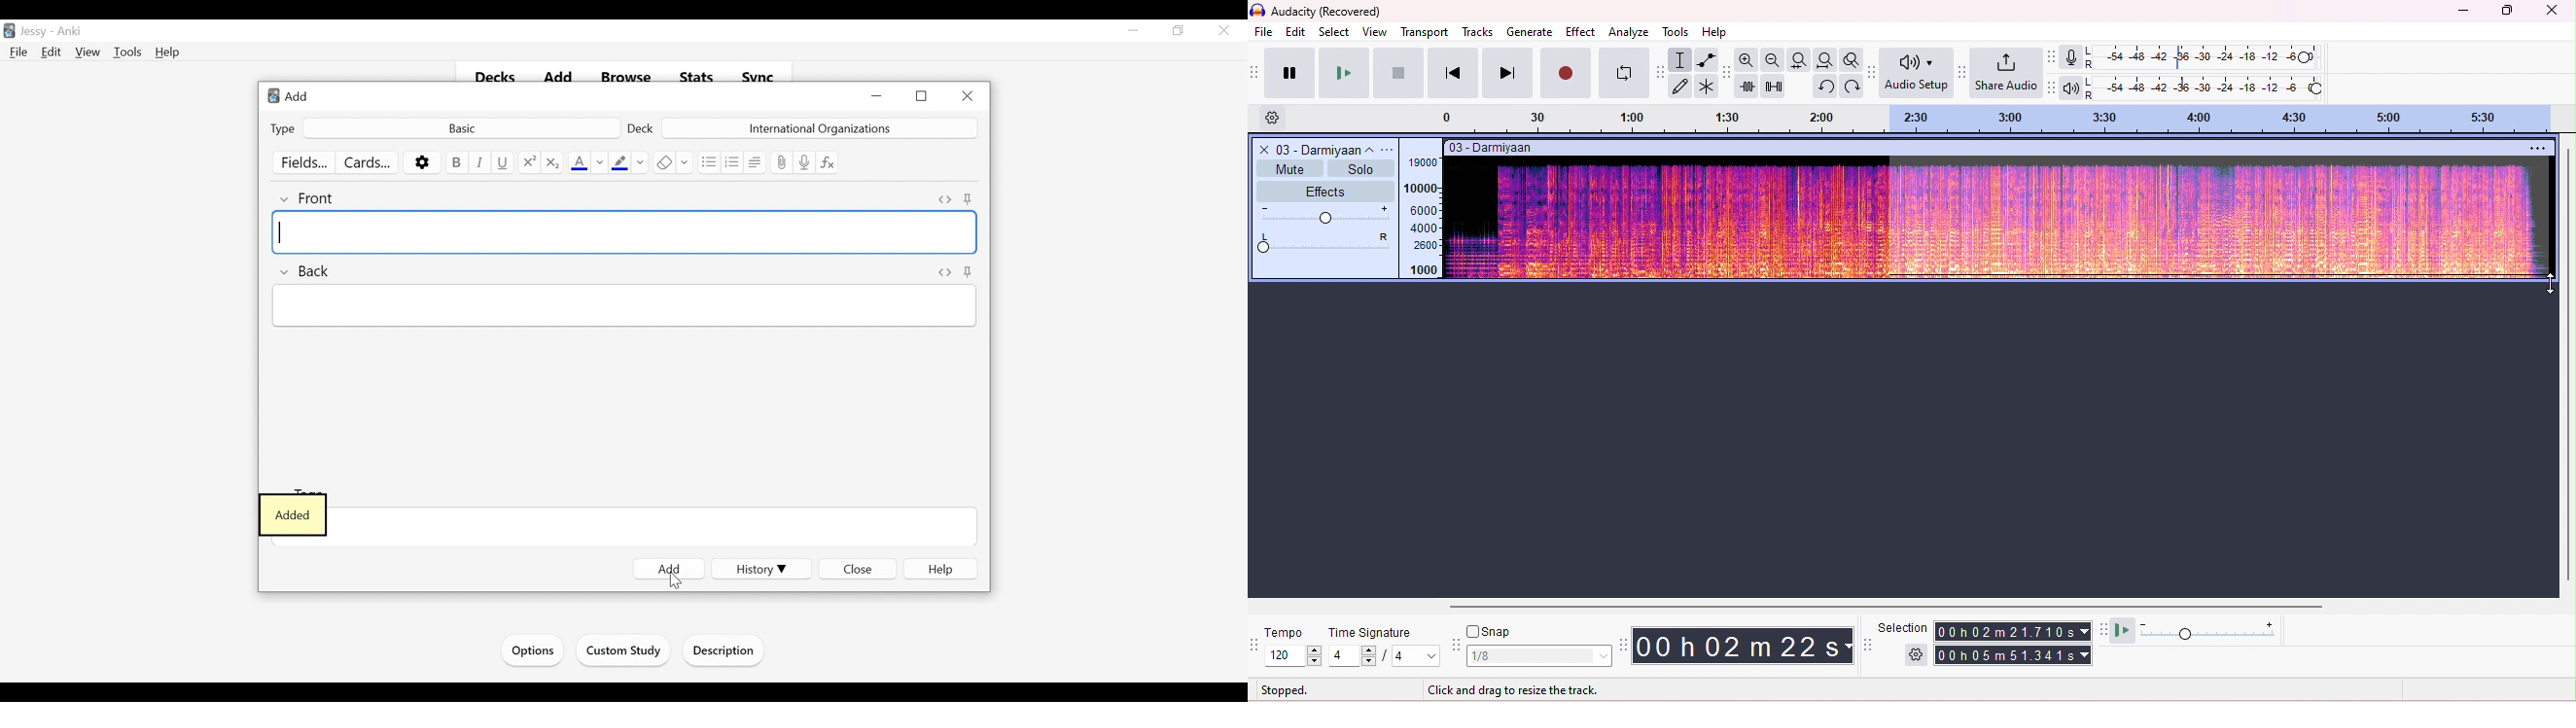 The height and width of the screenshot is (728, 2576). What do you see at coordinates (1265, 33) in the screenshot?
I see `file` at bounding box center [1265, 33].